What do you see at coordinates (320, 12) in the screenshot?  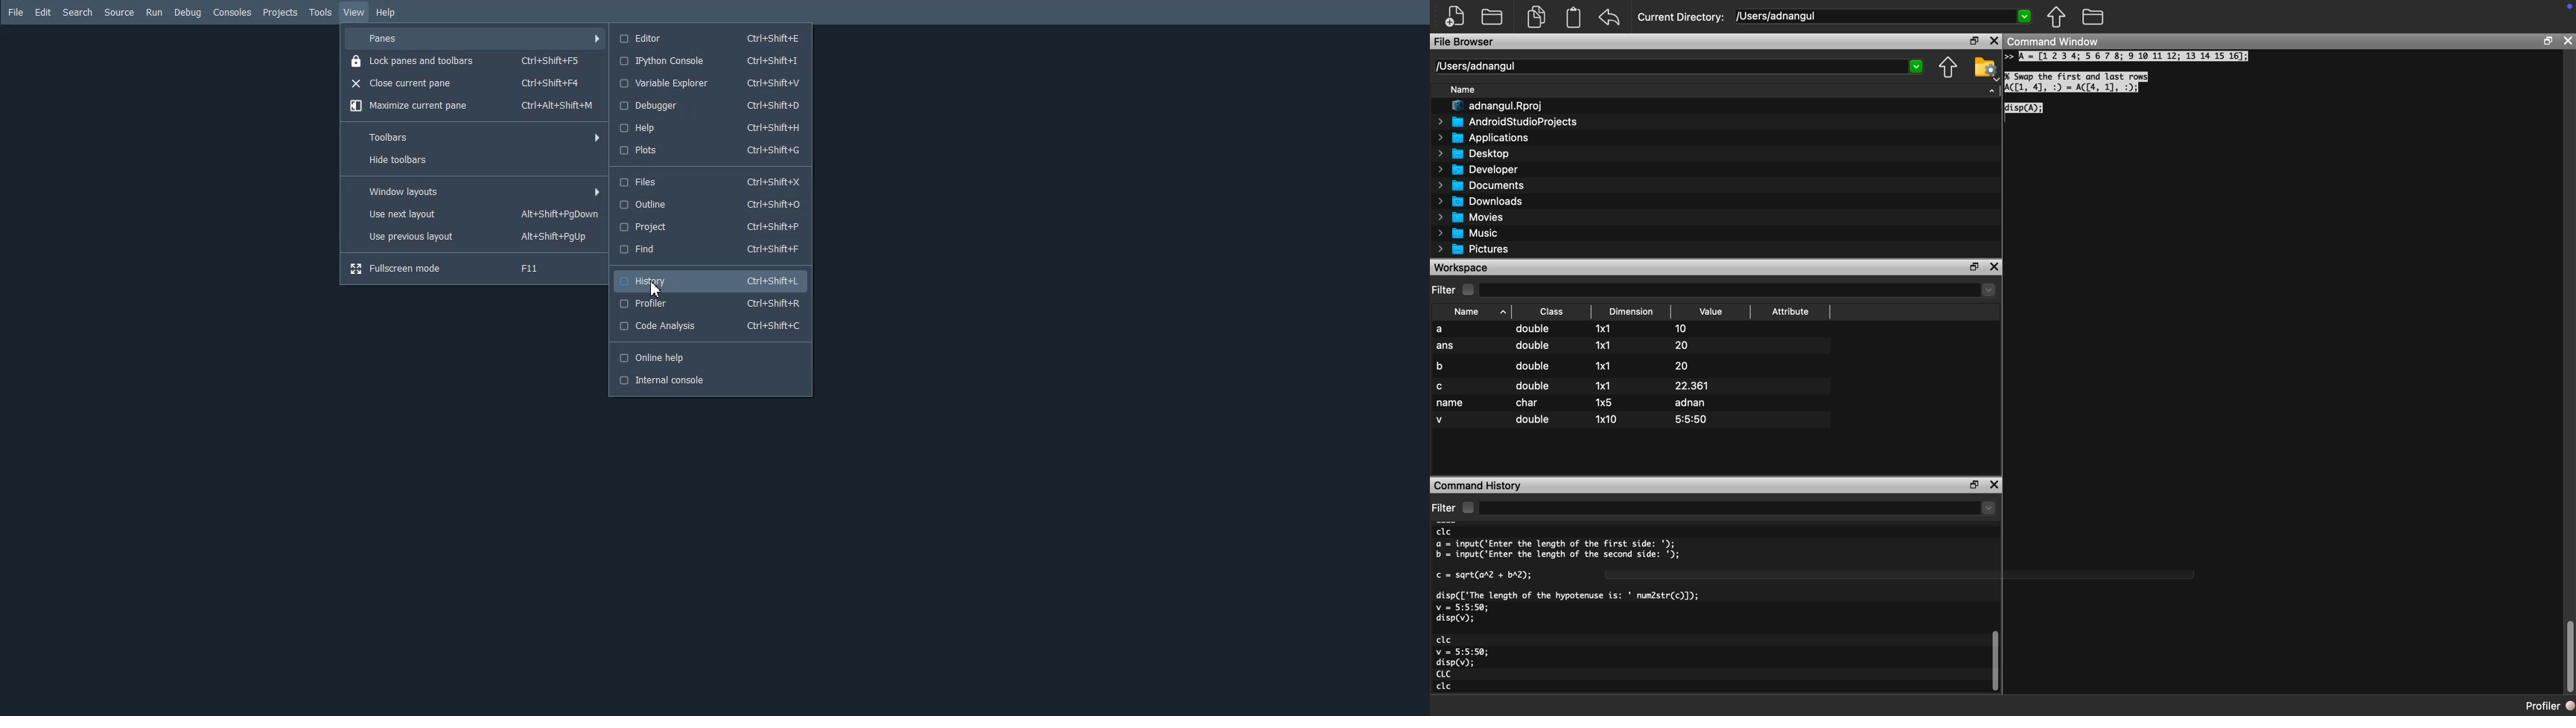 I see `Tools` at bounding box center [320, 12].